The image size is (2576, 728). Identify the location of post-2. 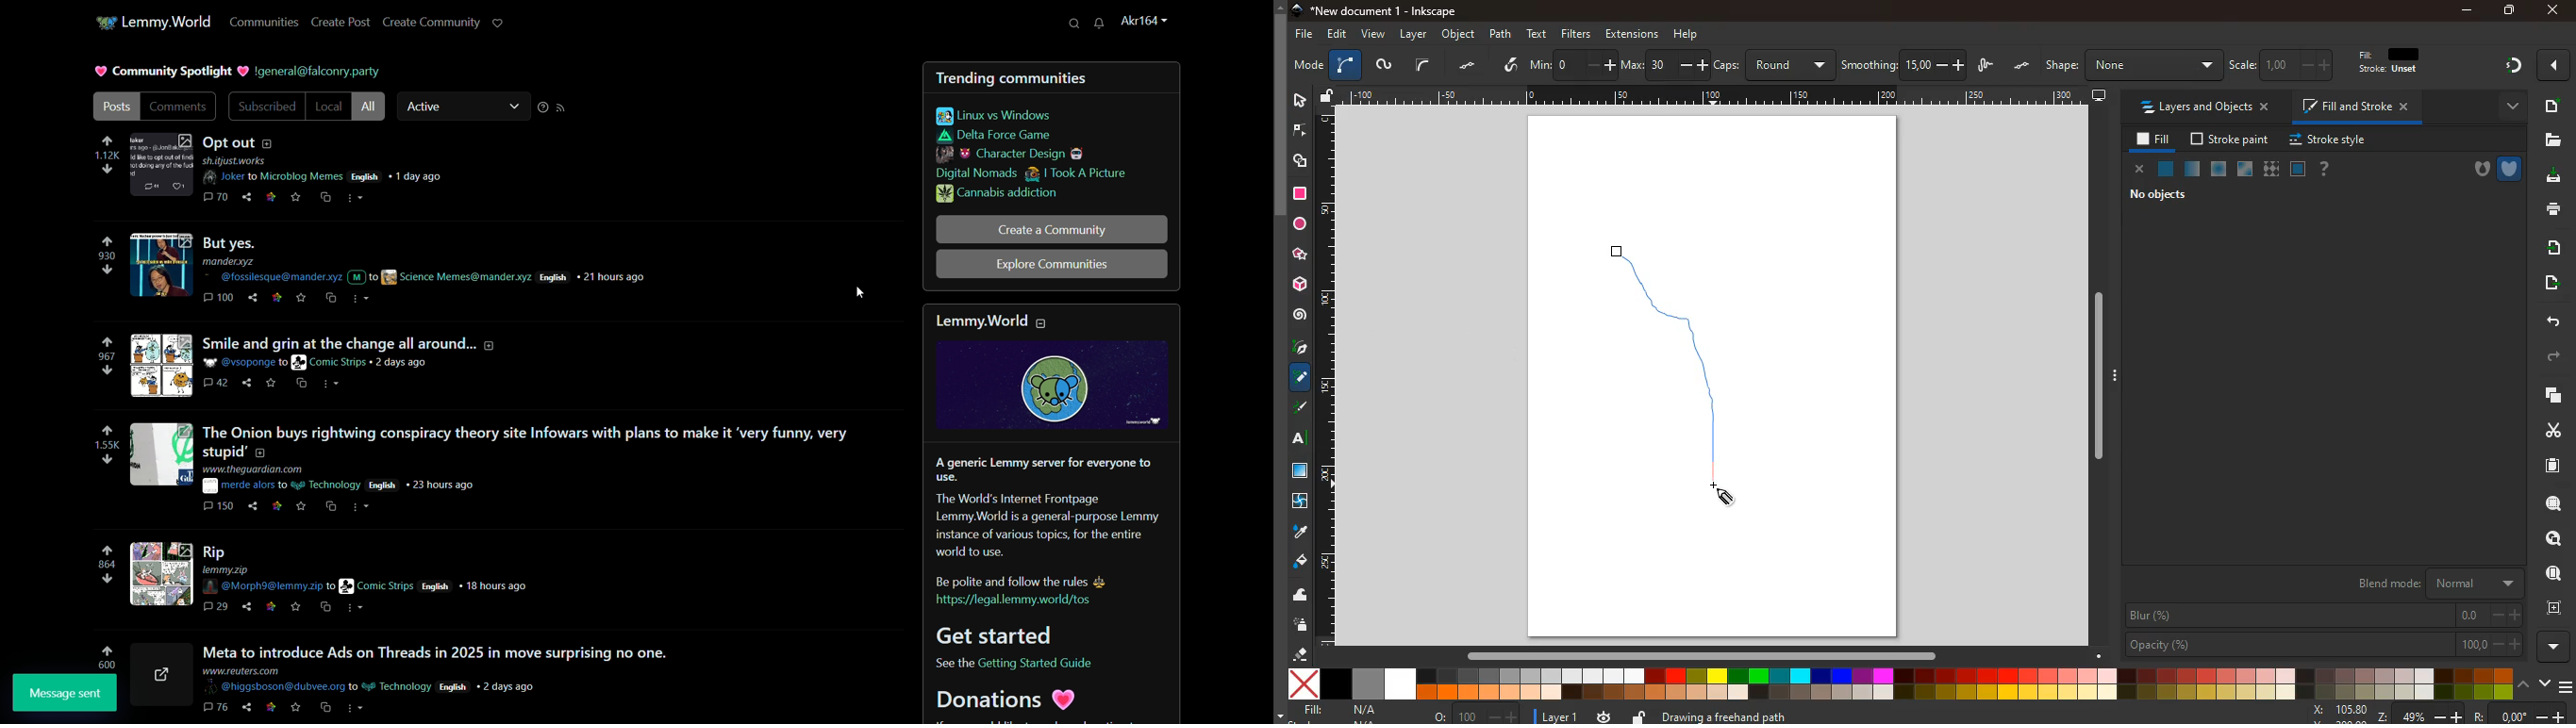
(231, 241).